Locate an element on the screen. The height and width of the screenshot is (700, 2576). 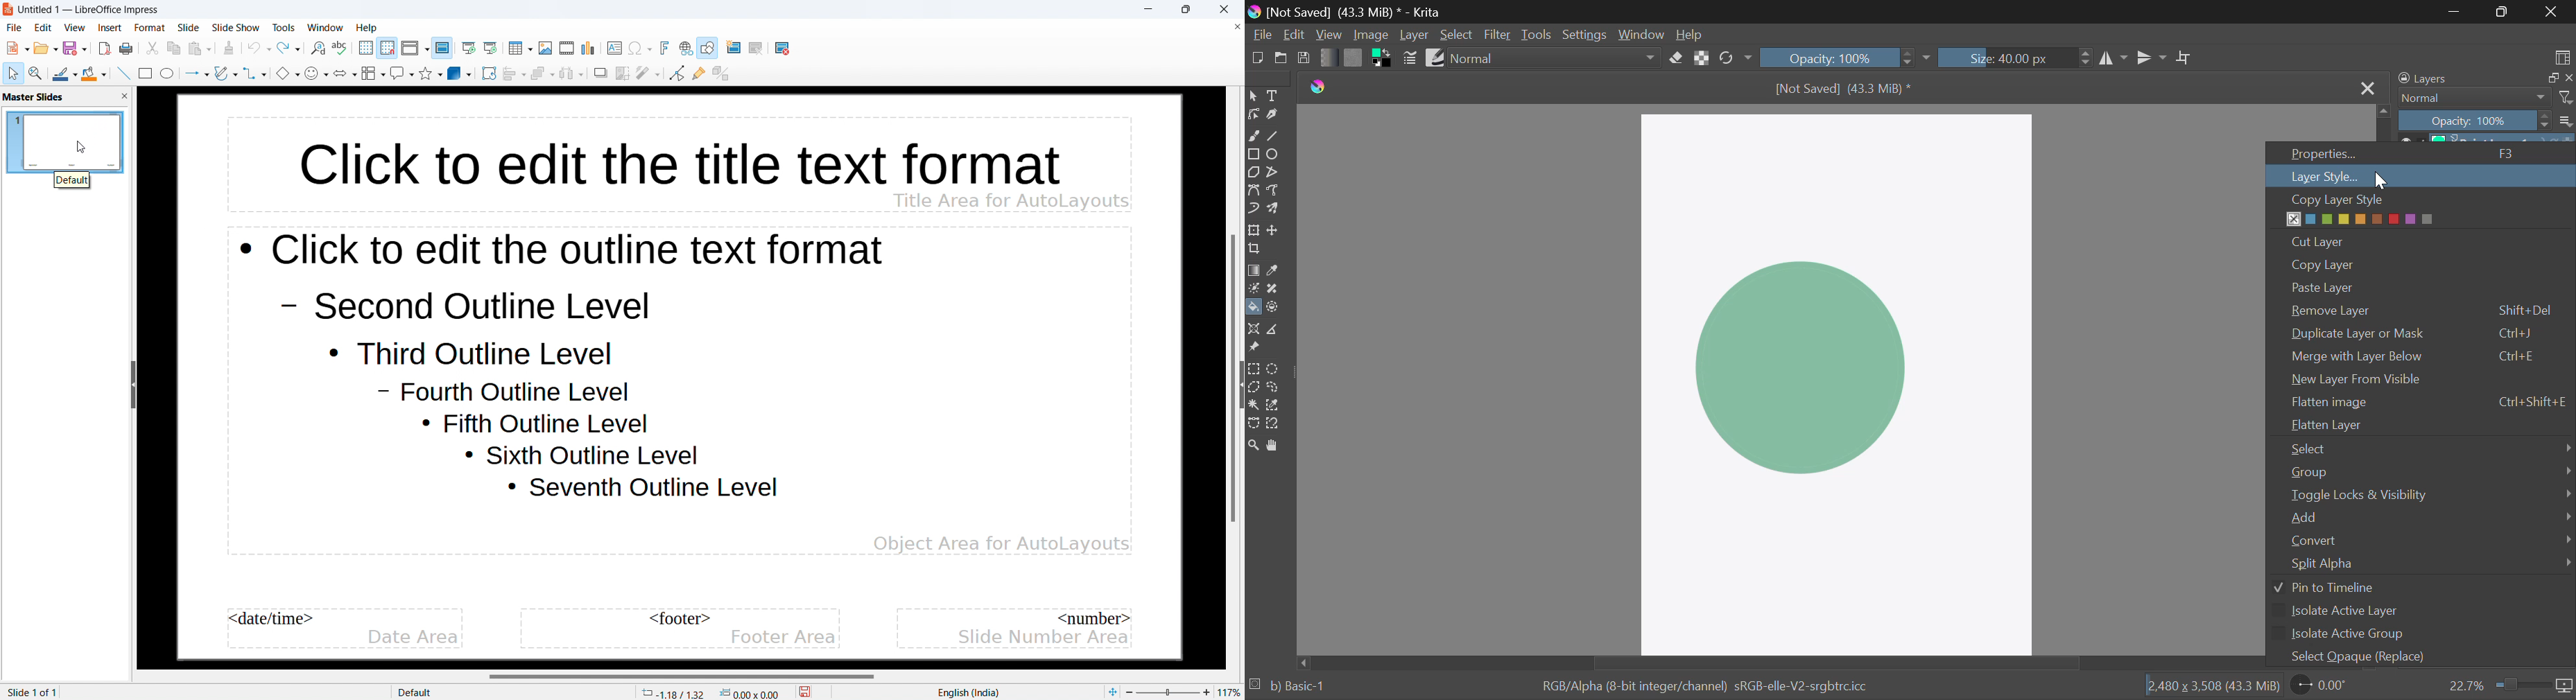
toggle point edit mode is located at coordinates (677, 73).